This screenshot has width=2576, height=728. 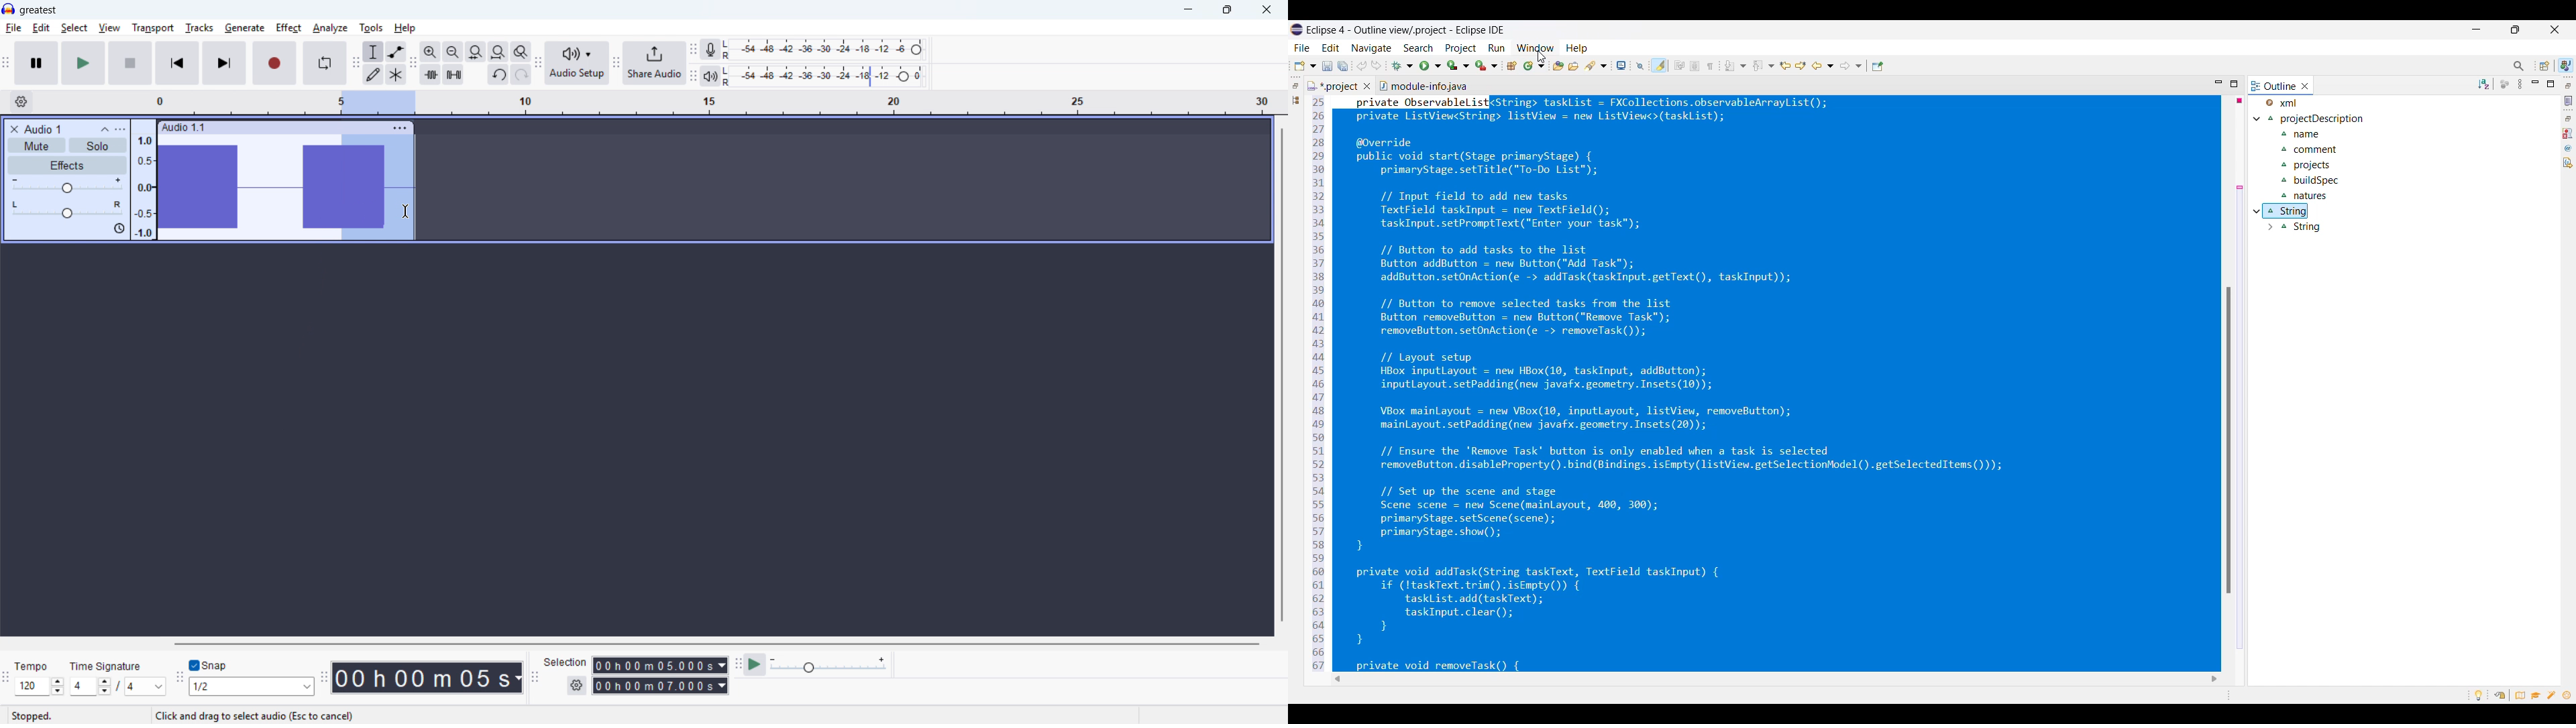 What do you see at coordinates (288, 28) in the screenshot?
I see `effect` at bounding box center [288, 28].